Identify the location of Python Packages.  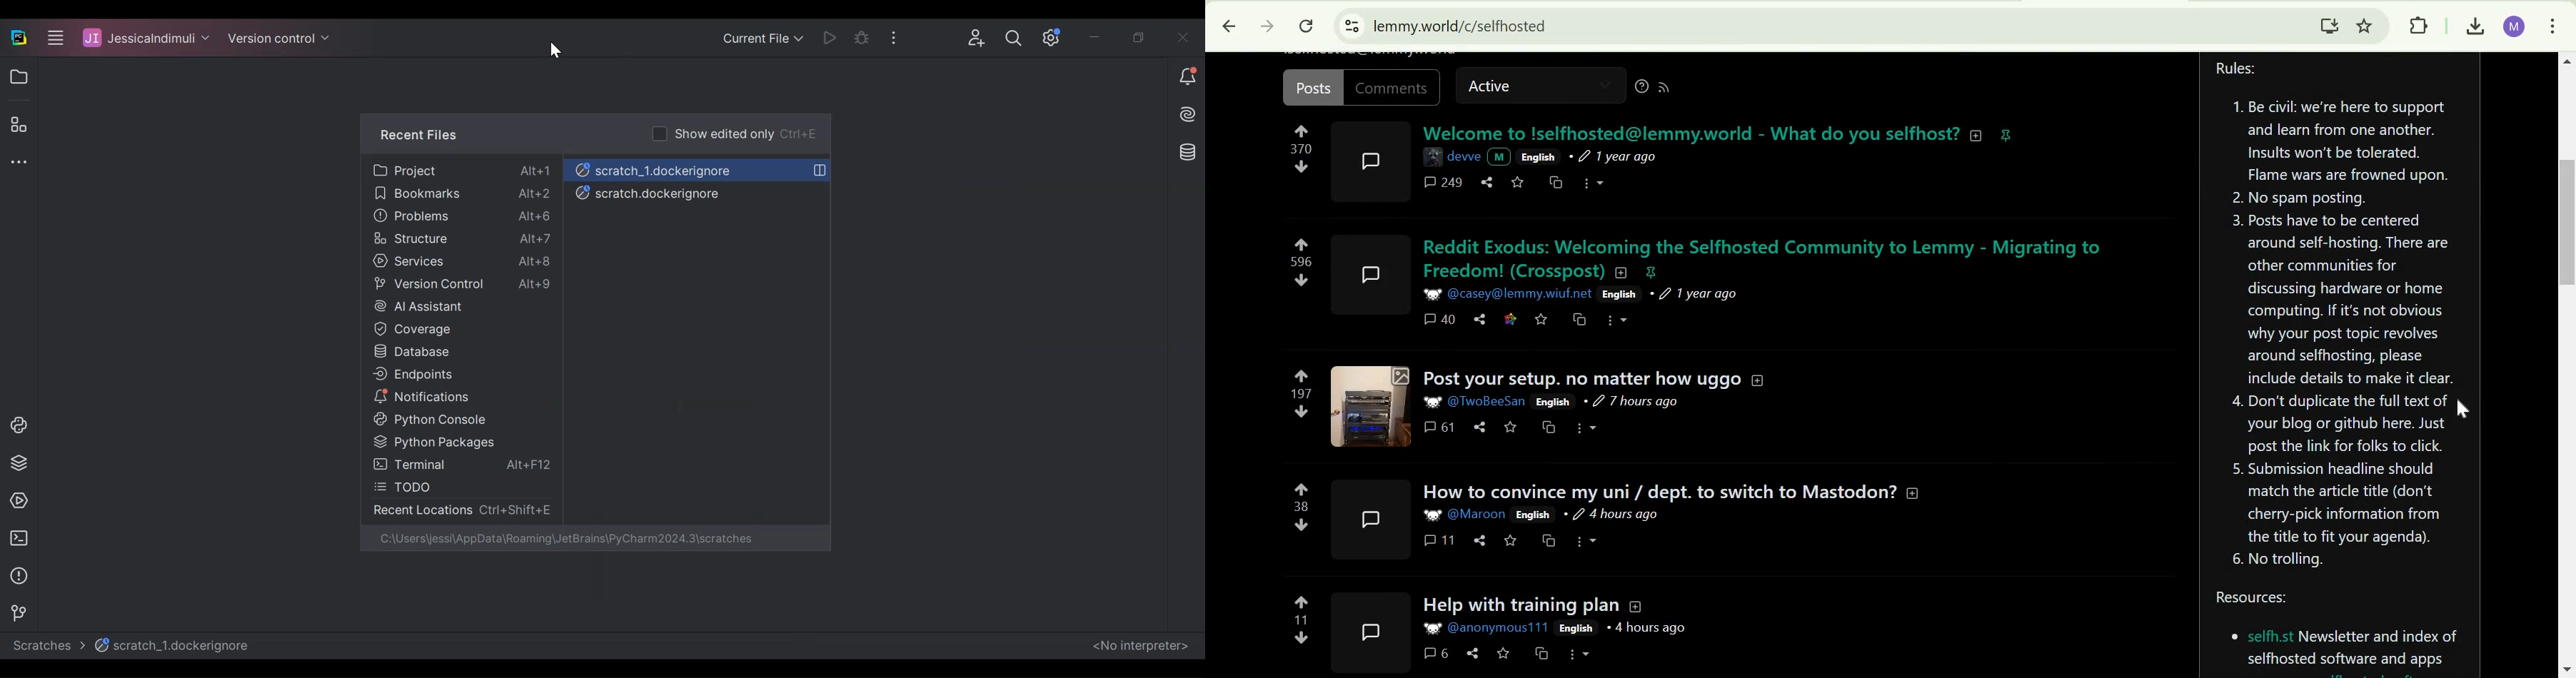
(453, 442).